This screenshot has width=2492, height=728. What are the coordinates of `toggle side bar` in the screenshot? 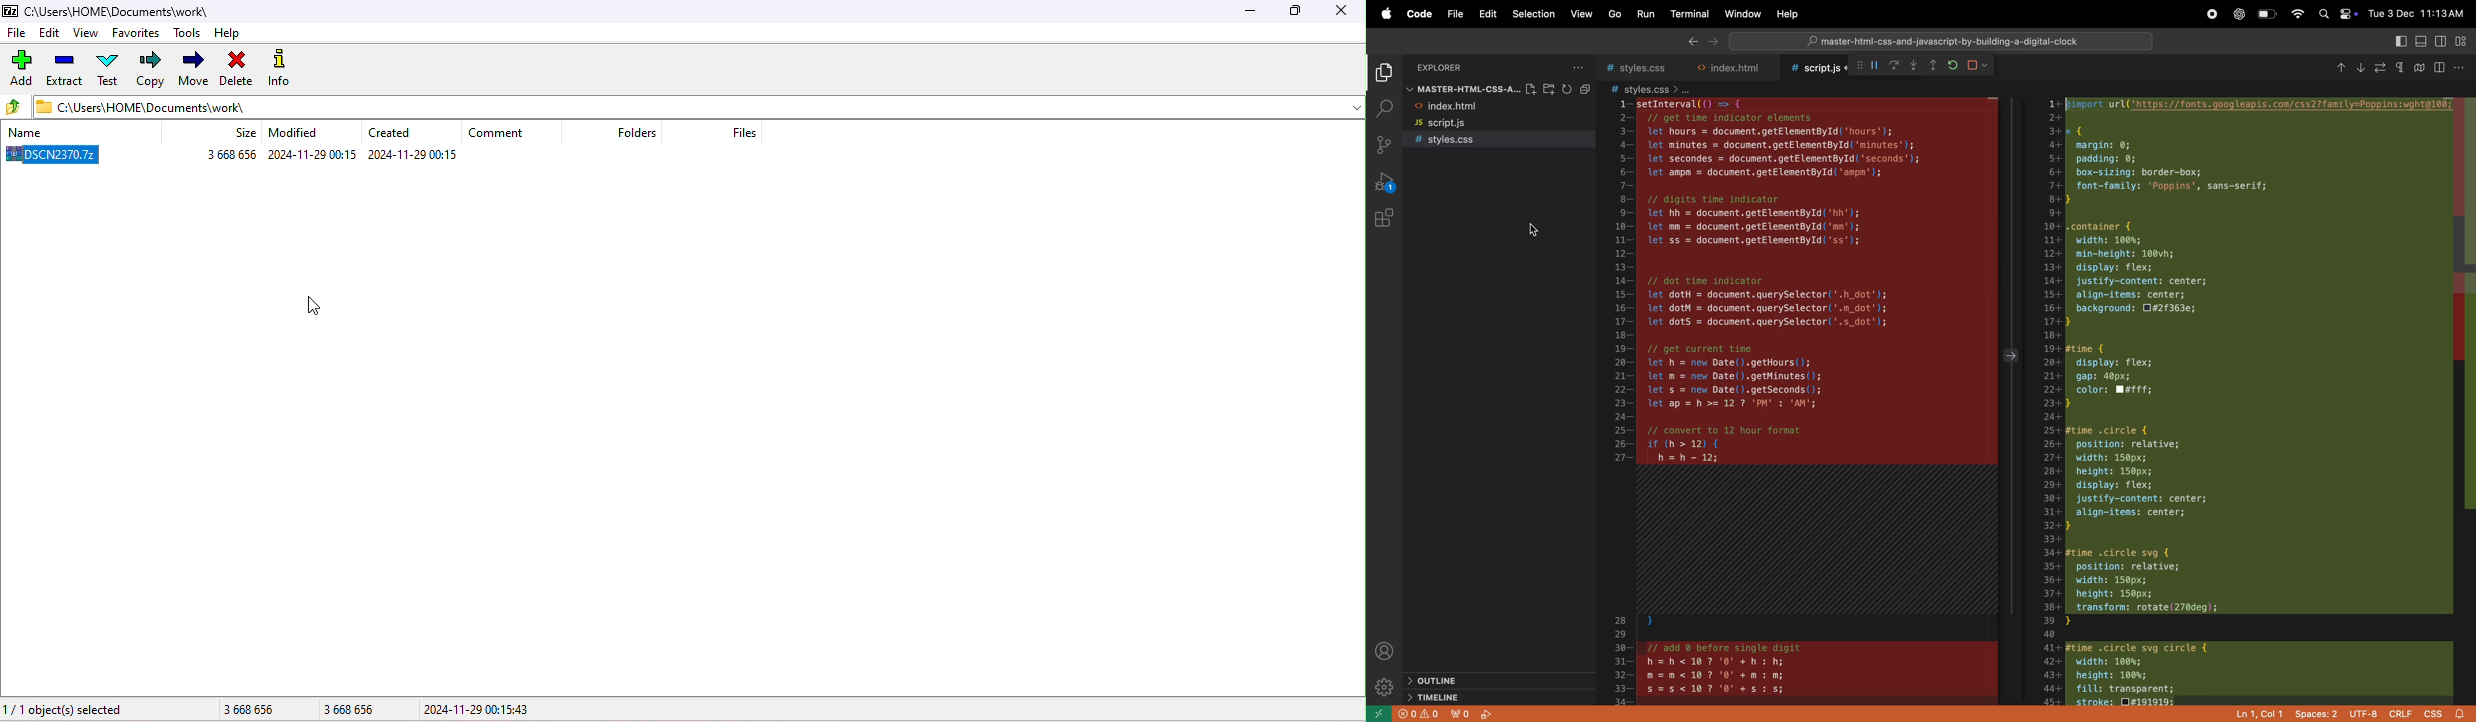 It's located at (2442, 42).